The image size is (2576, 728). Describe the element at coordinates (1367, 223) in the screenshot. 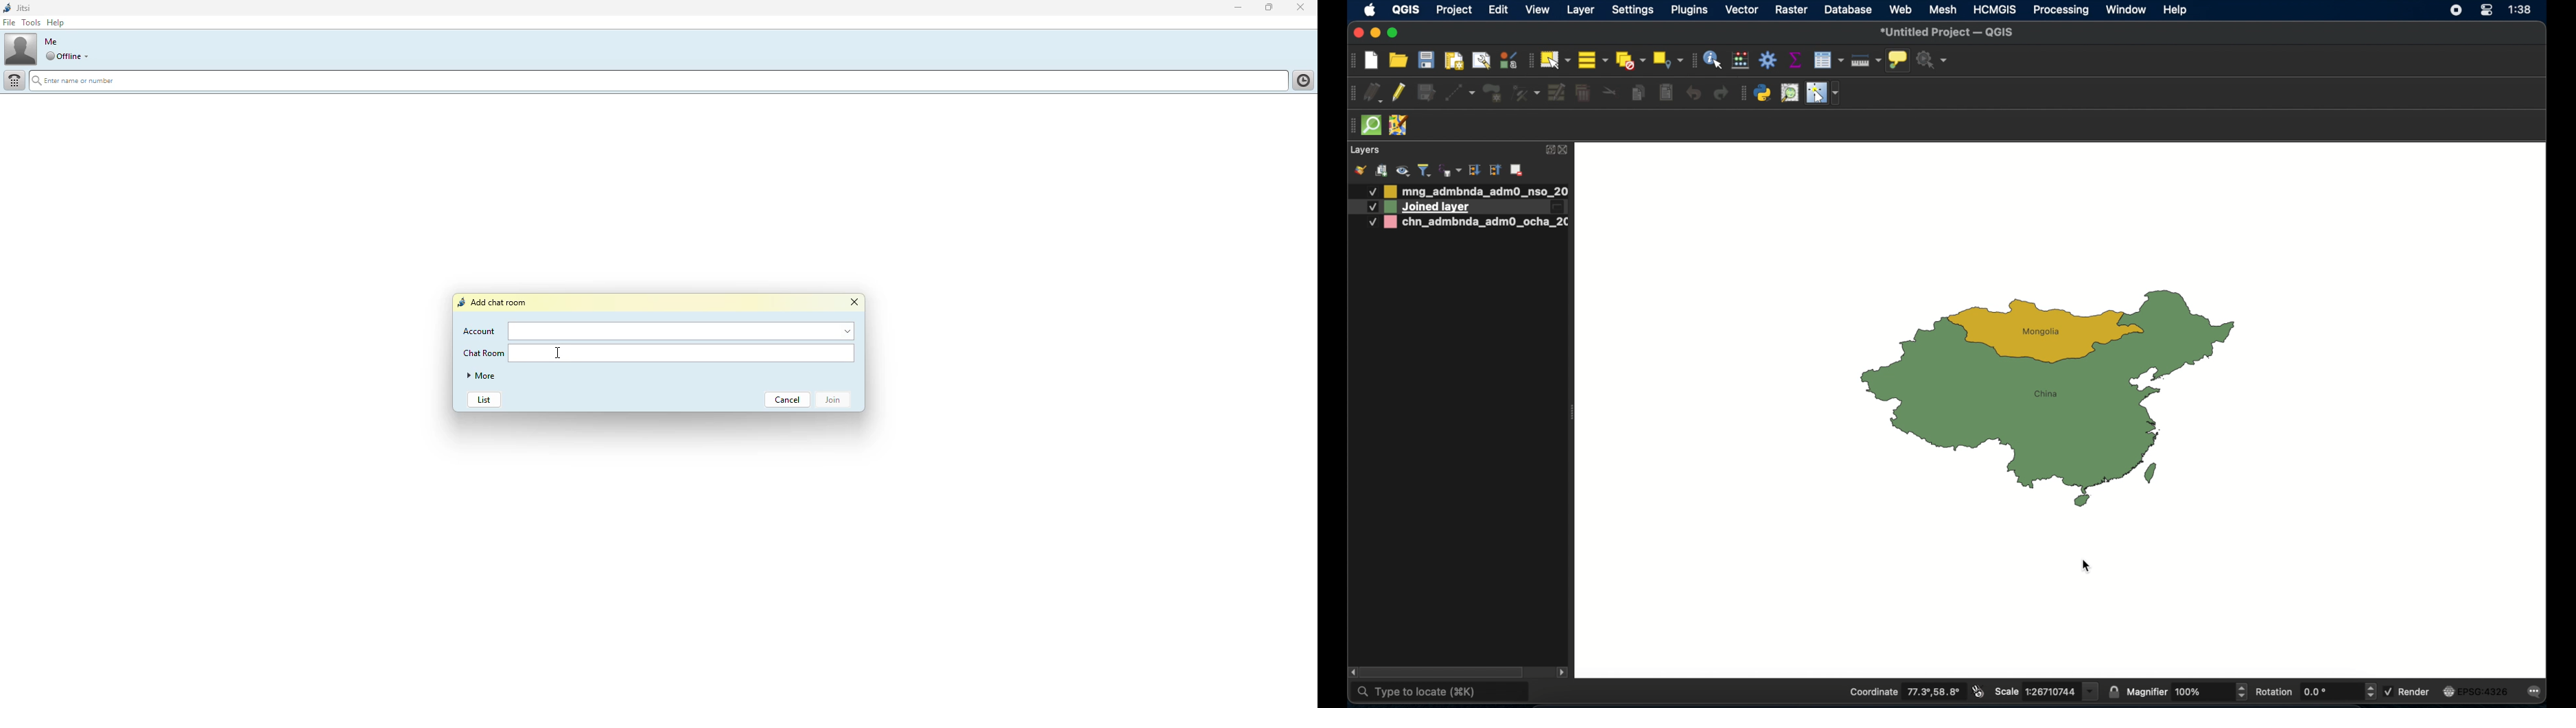

I see `Checkbox` at that location.